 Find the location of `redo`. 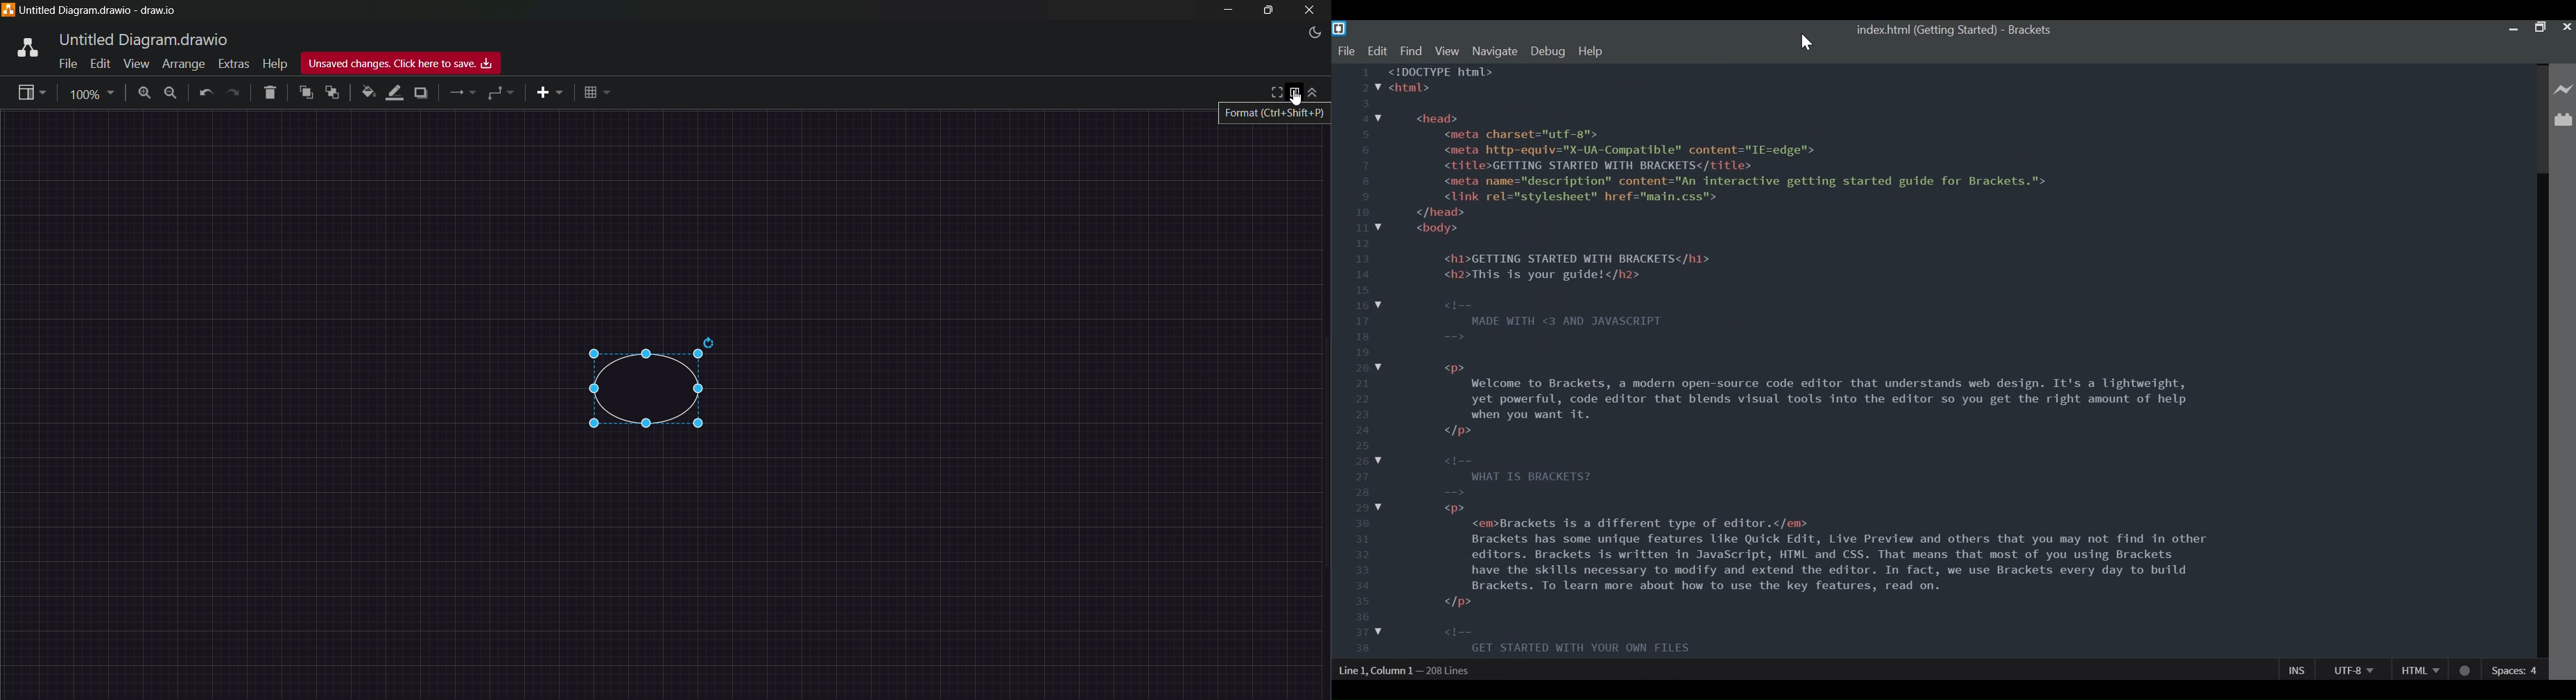

redo is located at coordinates (233, 95).